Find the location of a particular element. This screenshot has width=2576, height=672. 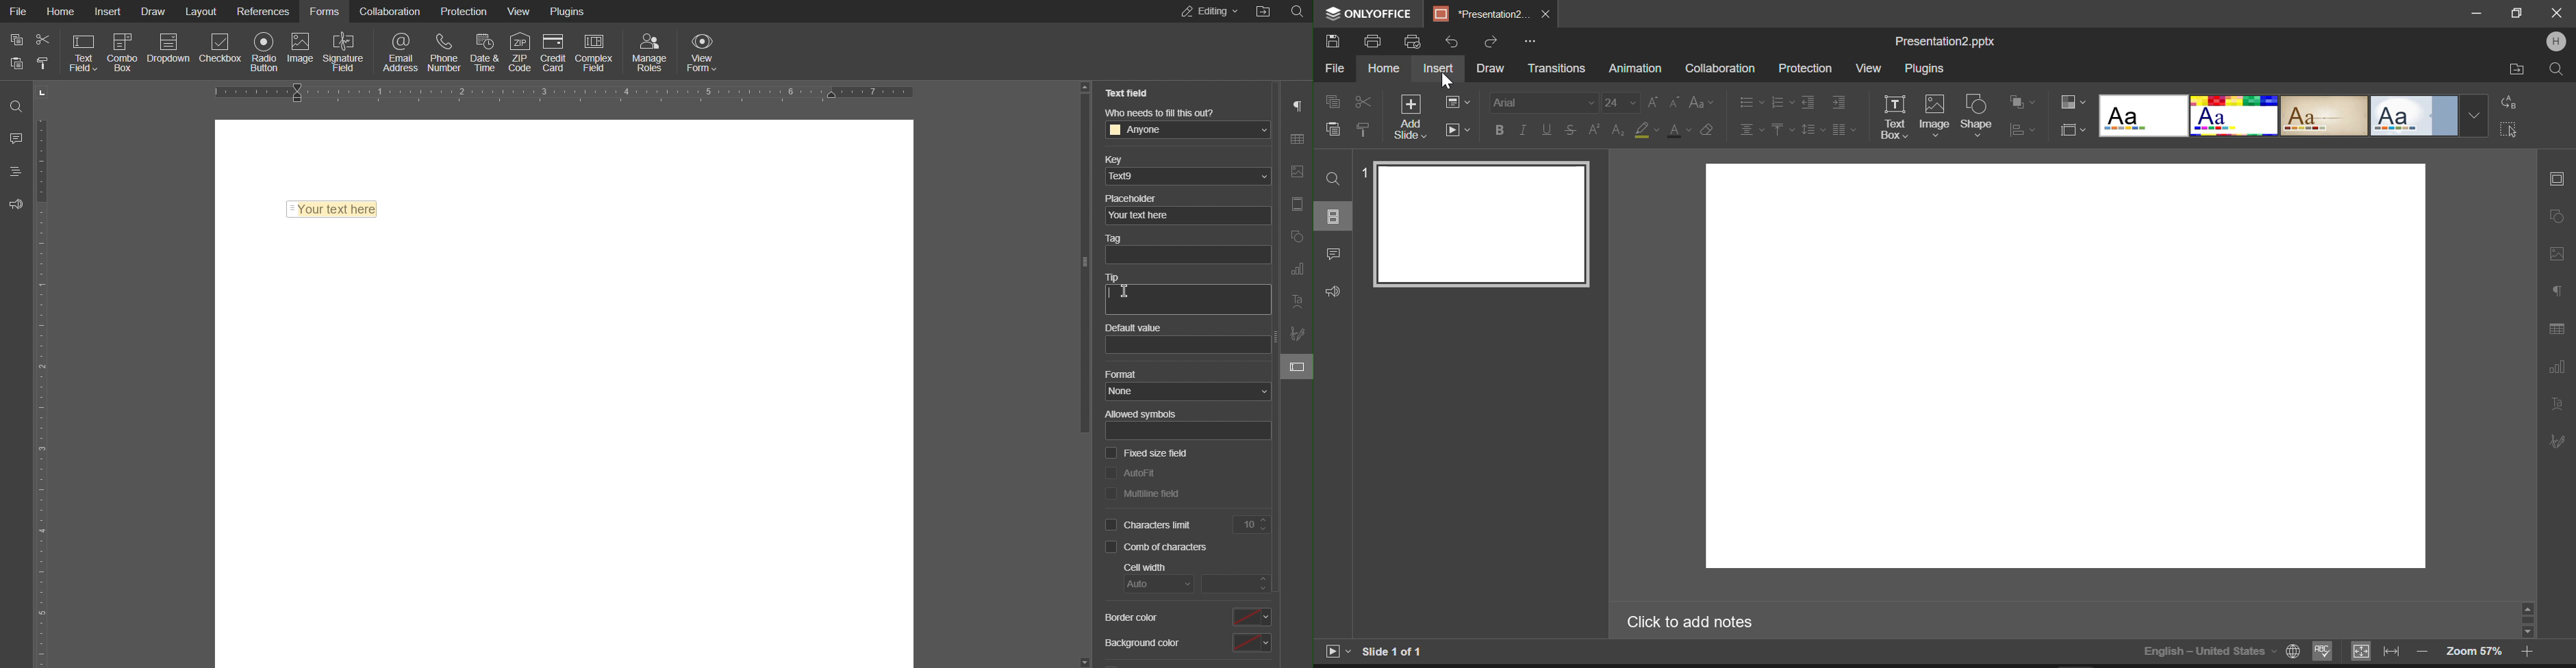

Decrease Indent is located at coordinates (1808, 102).